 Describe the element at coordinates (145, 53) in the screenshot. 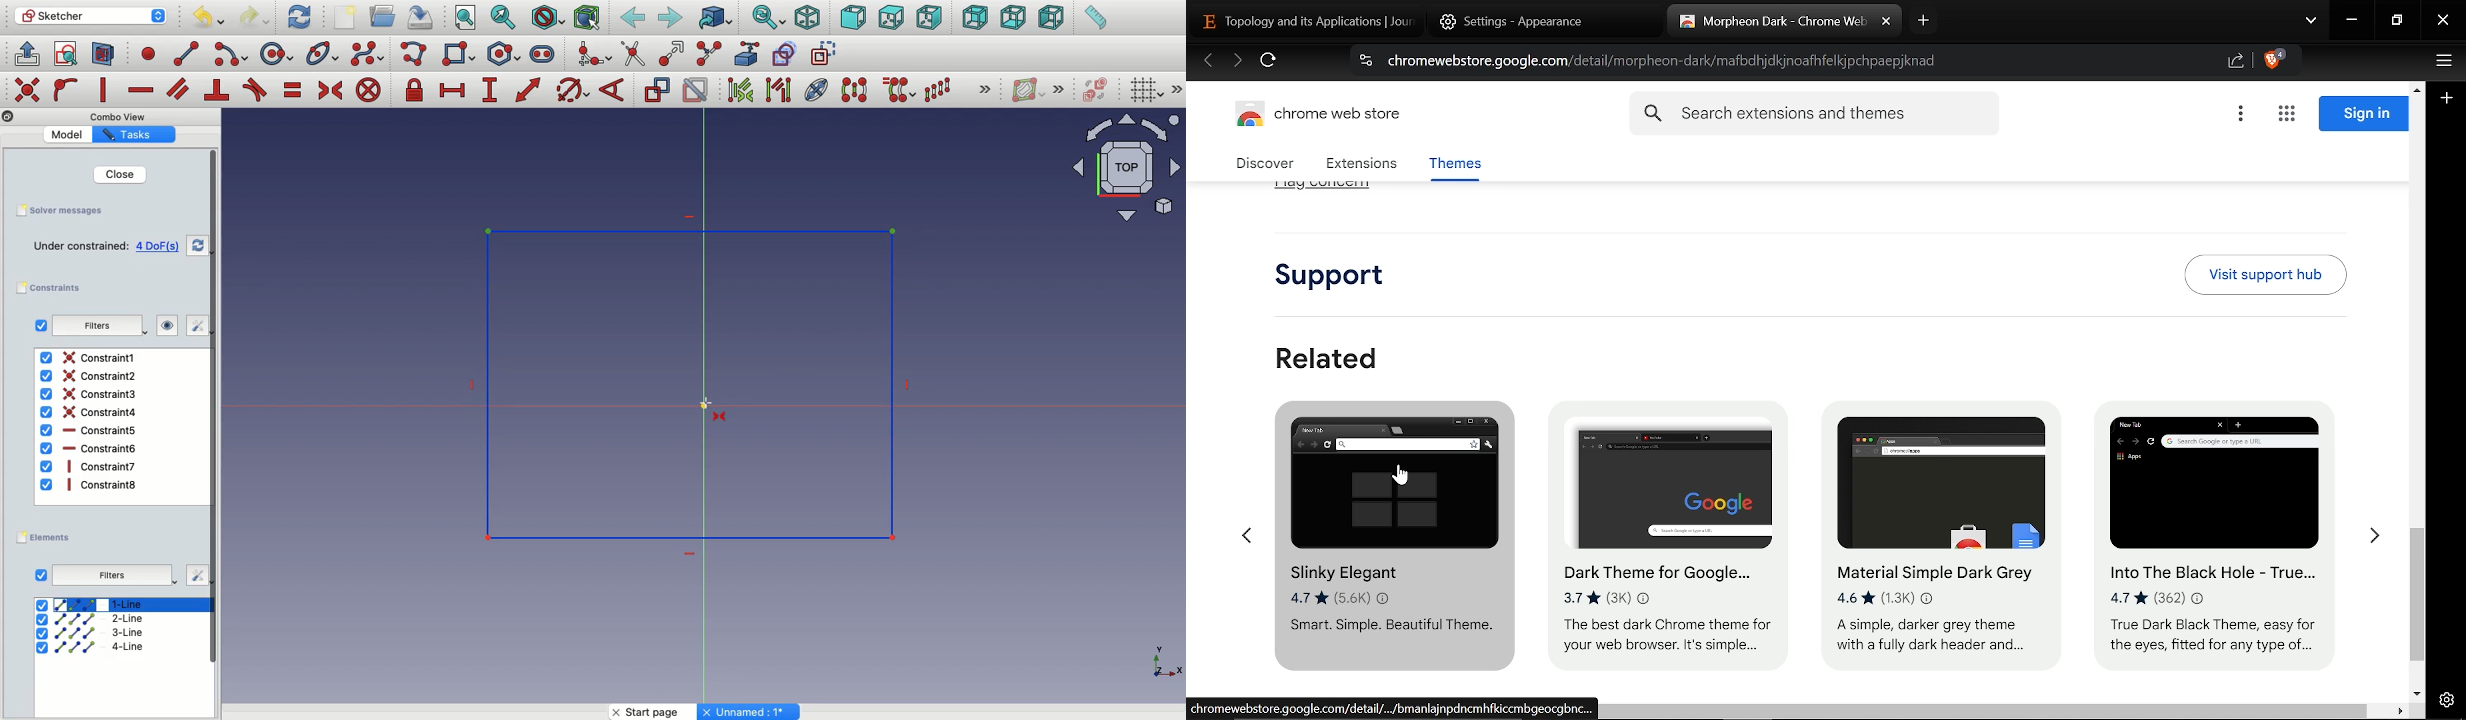

I see `point` at that location.